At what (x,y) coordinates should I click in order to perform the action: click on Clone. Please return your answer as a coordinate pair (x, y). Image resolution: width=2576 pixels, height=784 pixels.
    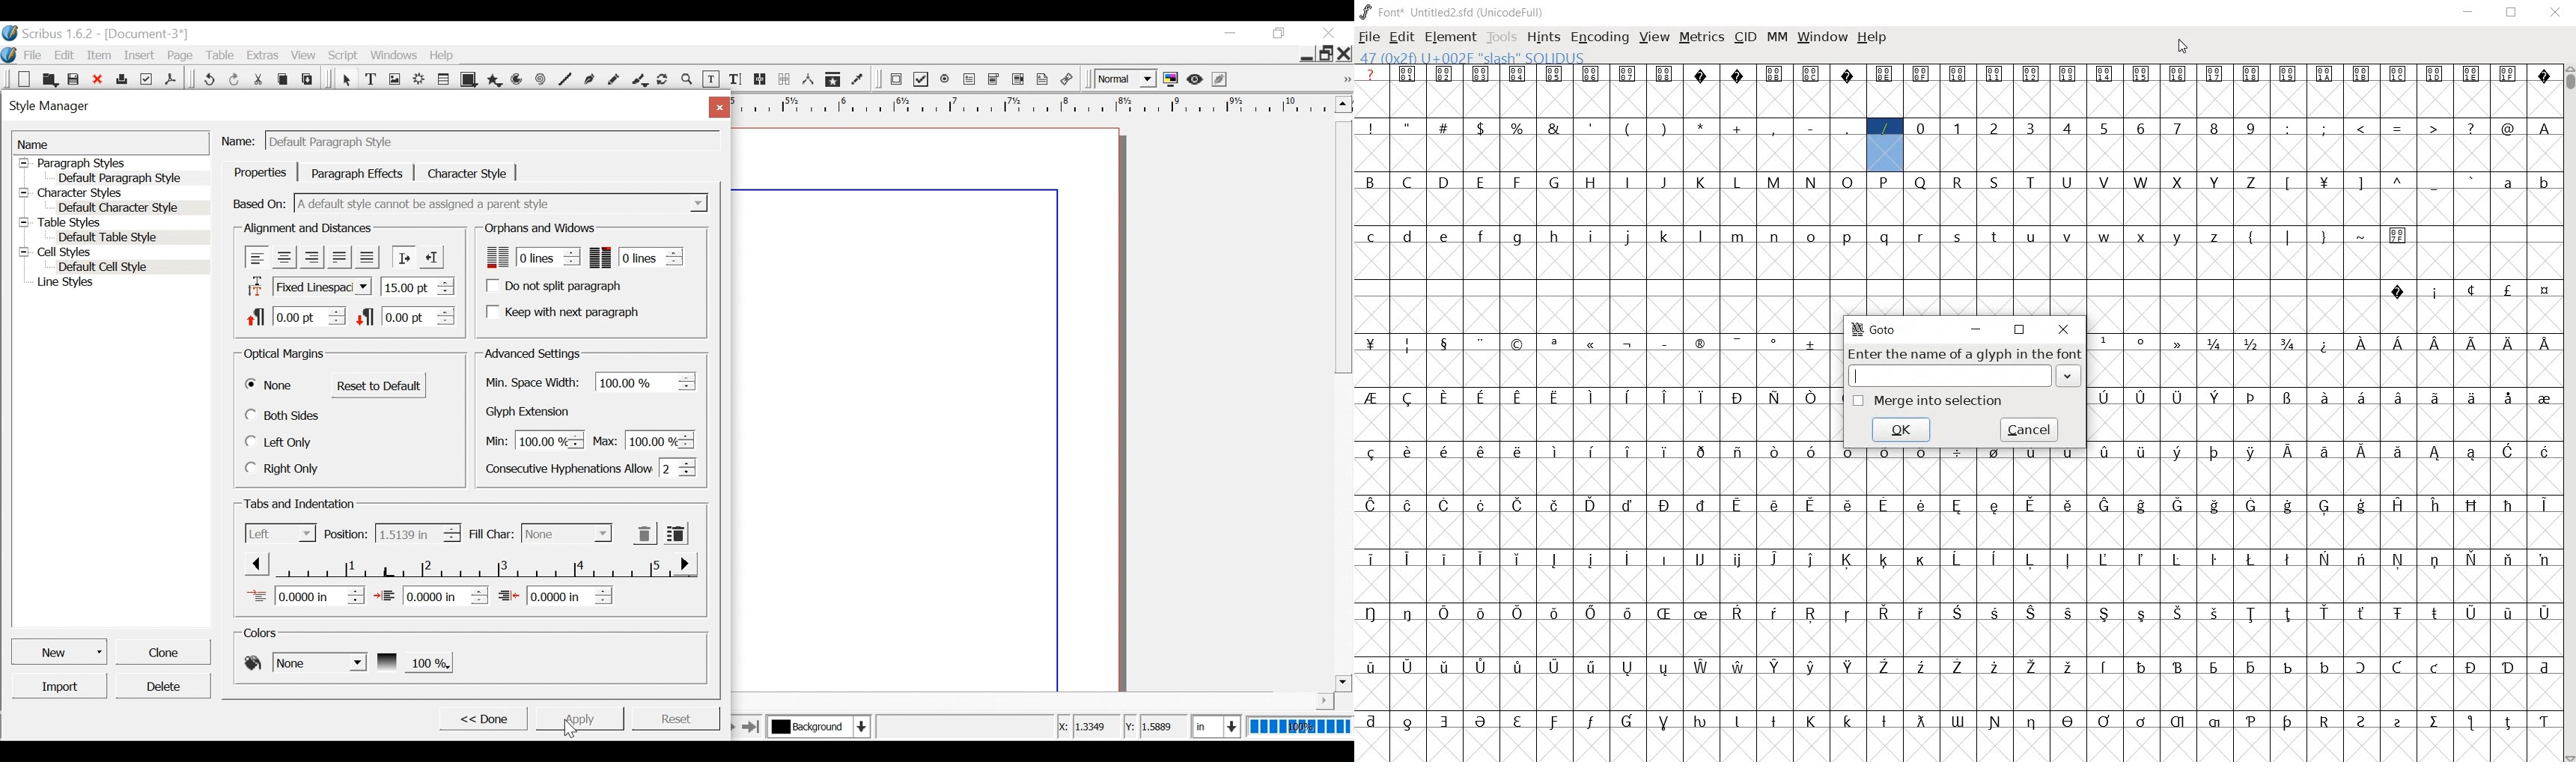
    Looking at the image, I should click on (162, 651).